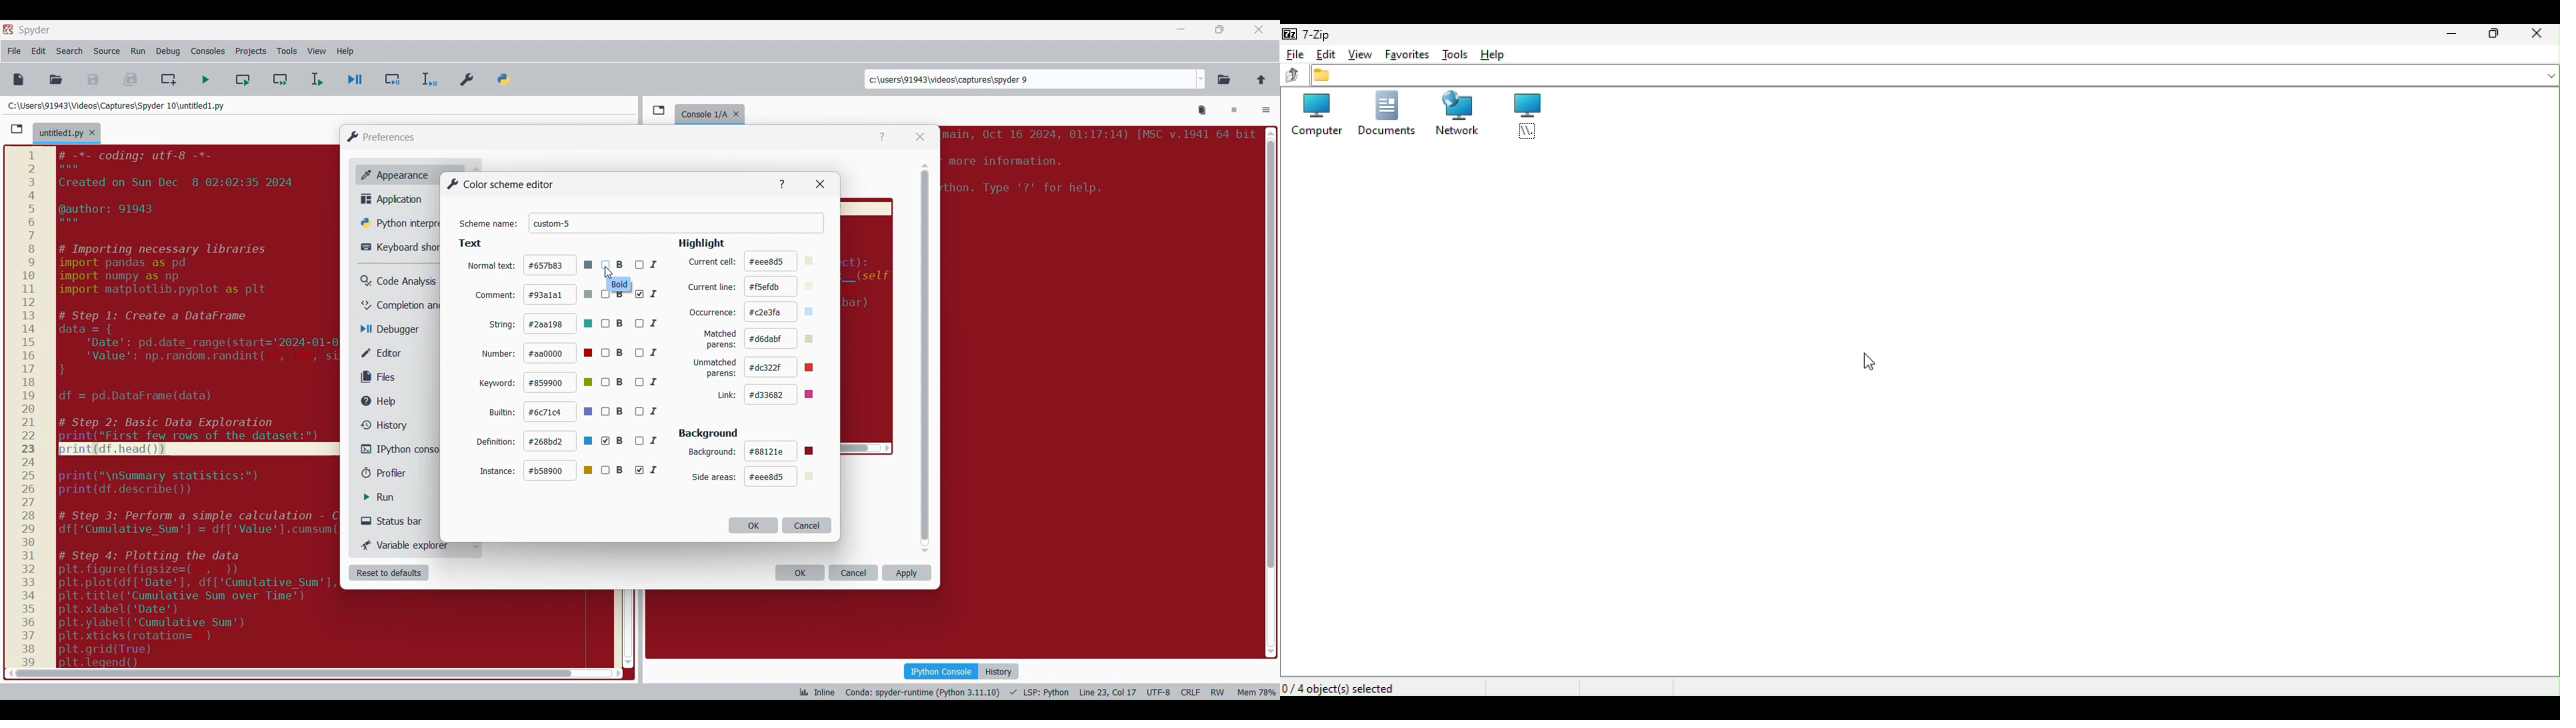  I want to click on #dc322f, so click(785, 367).